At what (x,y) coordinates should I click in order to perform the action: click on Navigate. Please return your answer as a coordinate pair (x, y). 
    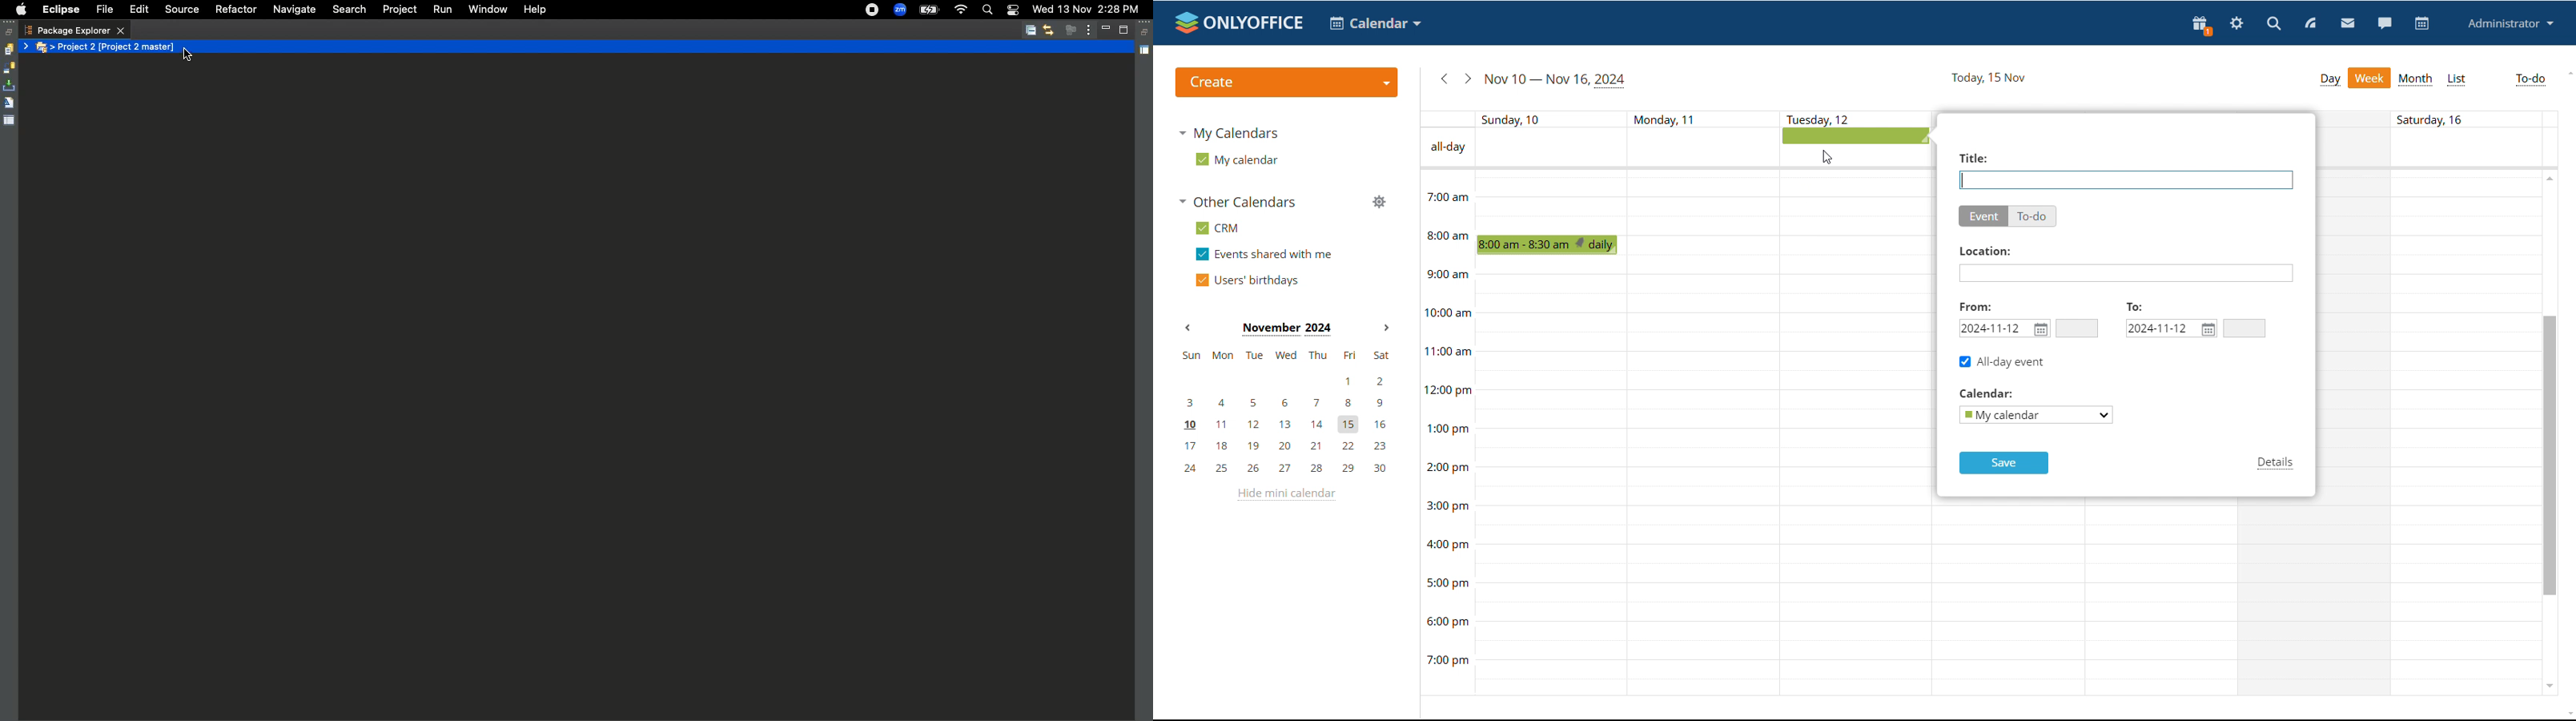
    Looking at the image, I should click on (293, 10).